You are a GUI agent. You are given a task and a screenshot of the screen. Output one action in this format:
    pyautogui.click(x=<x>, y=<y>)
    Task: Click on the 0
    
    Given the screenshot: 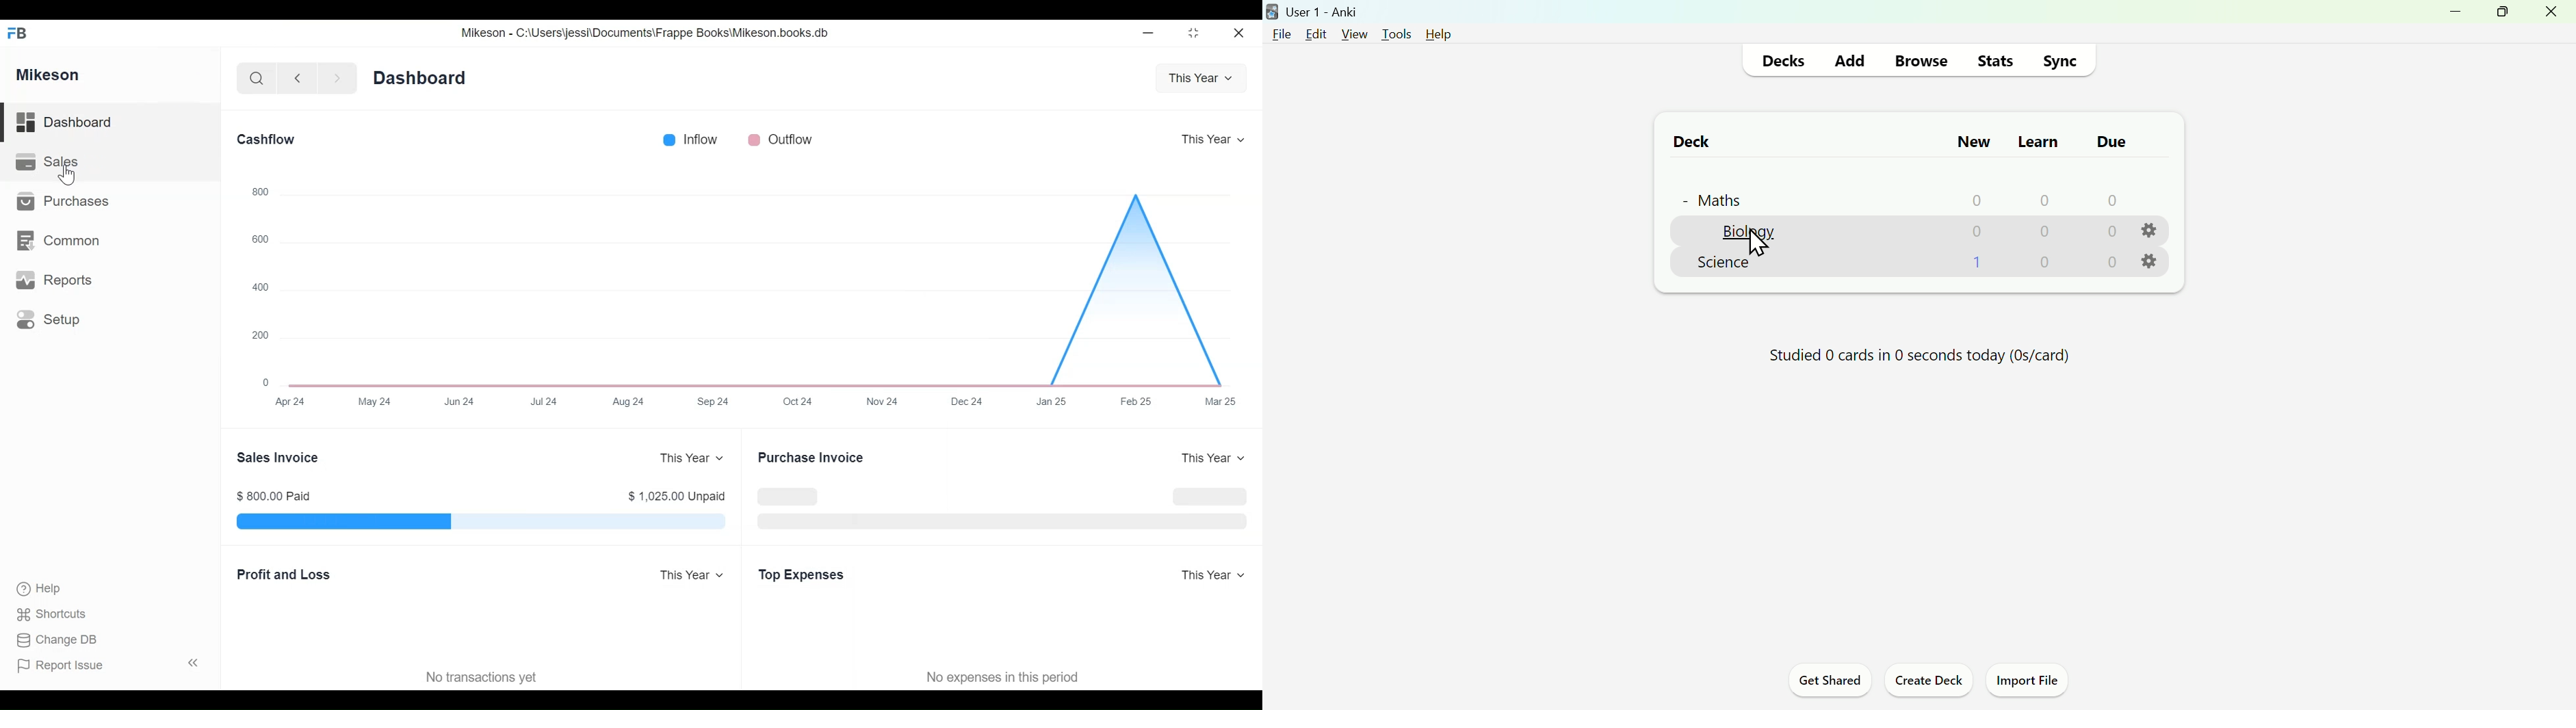 What is the action you would take?
    pyautogui.click(x=1975, y=233)
    